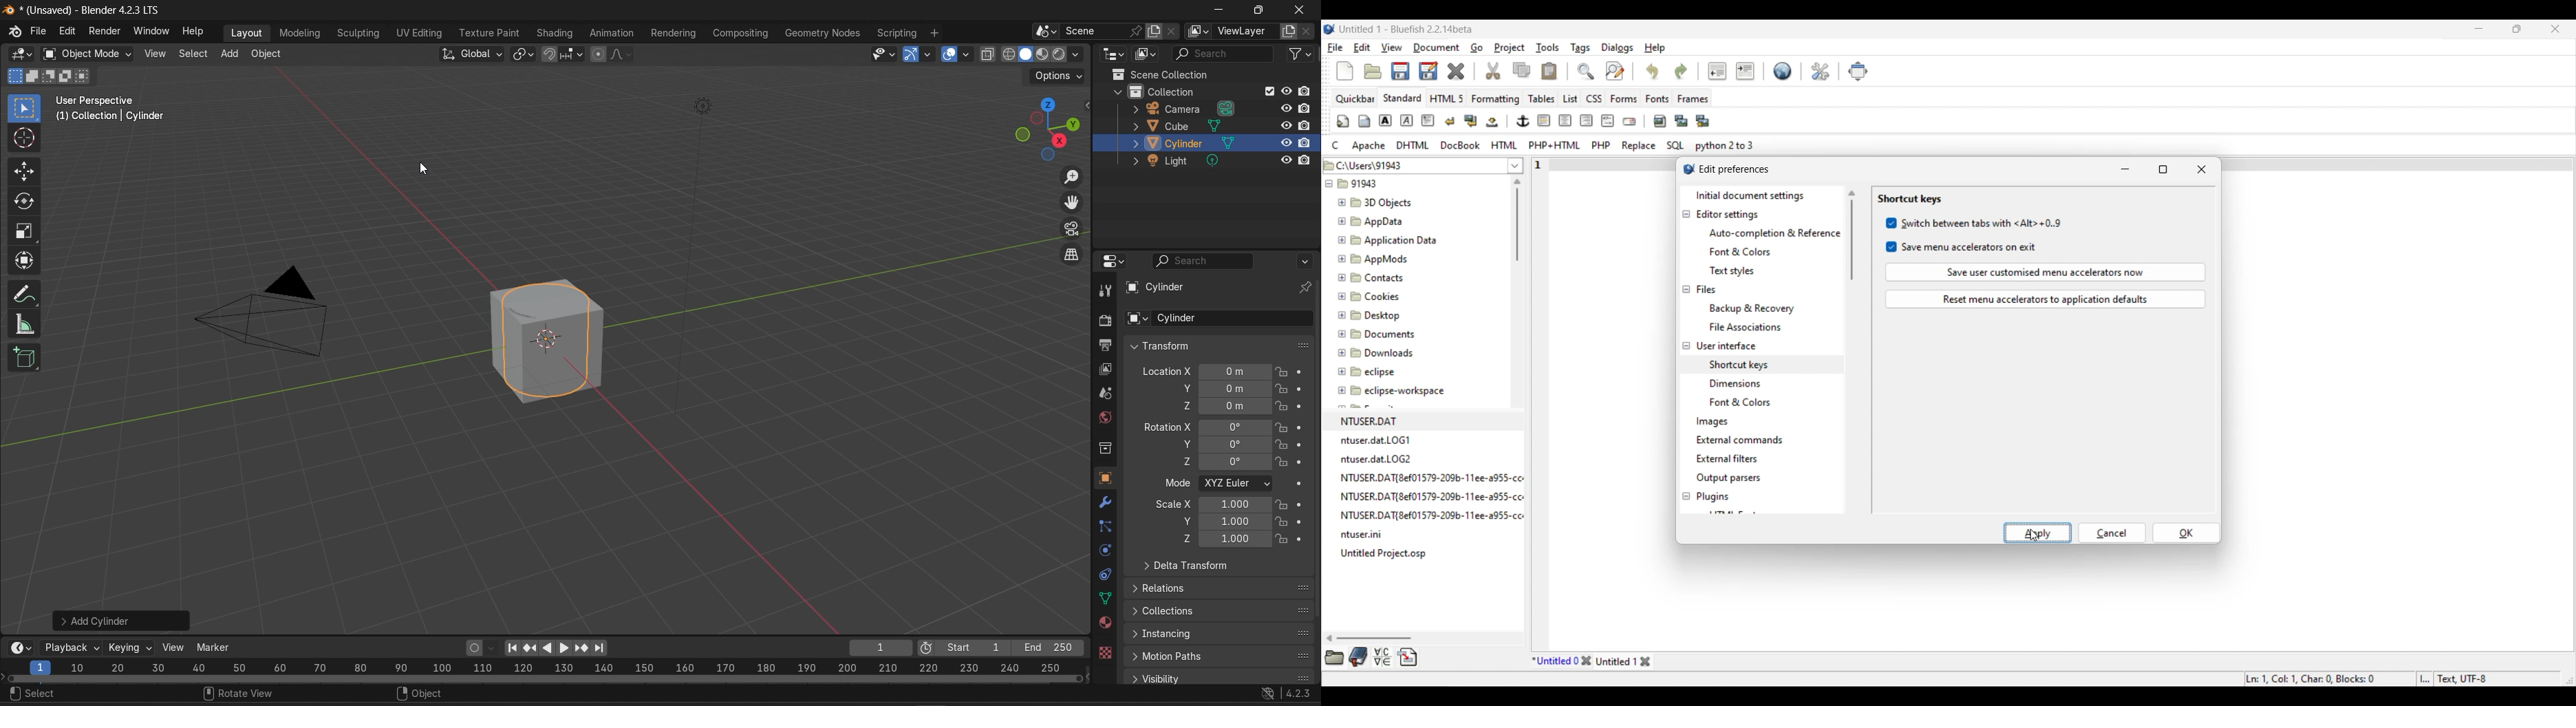 The image size is (2576, 728). What do you see at coordinates (1171, 90) in the screenshot?
I see `collection` at bounding box center [1171, 90].